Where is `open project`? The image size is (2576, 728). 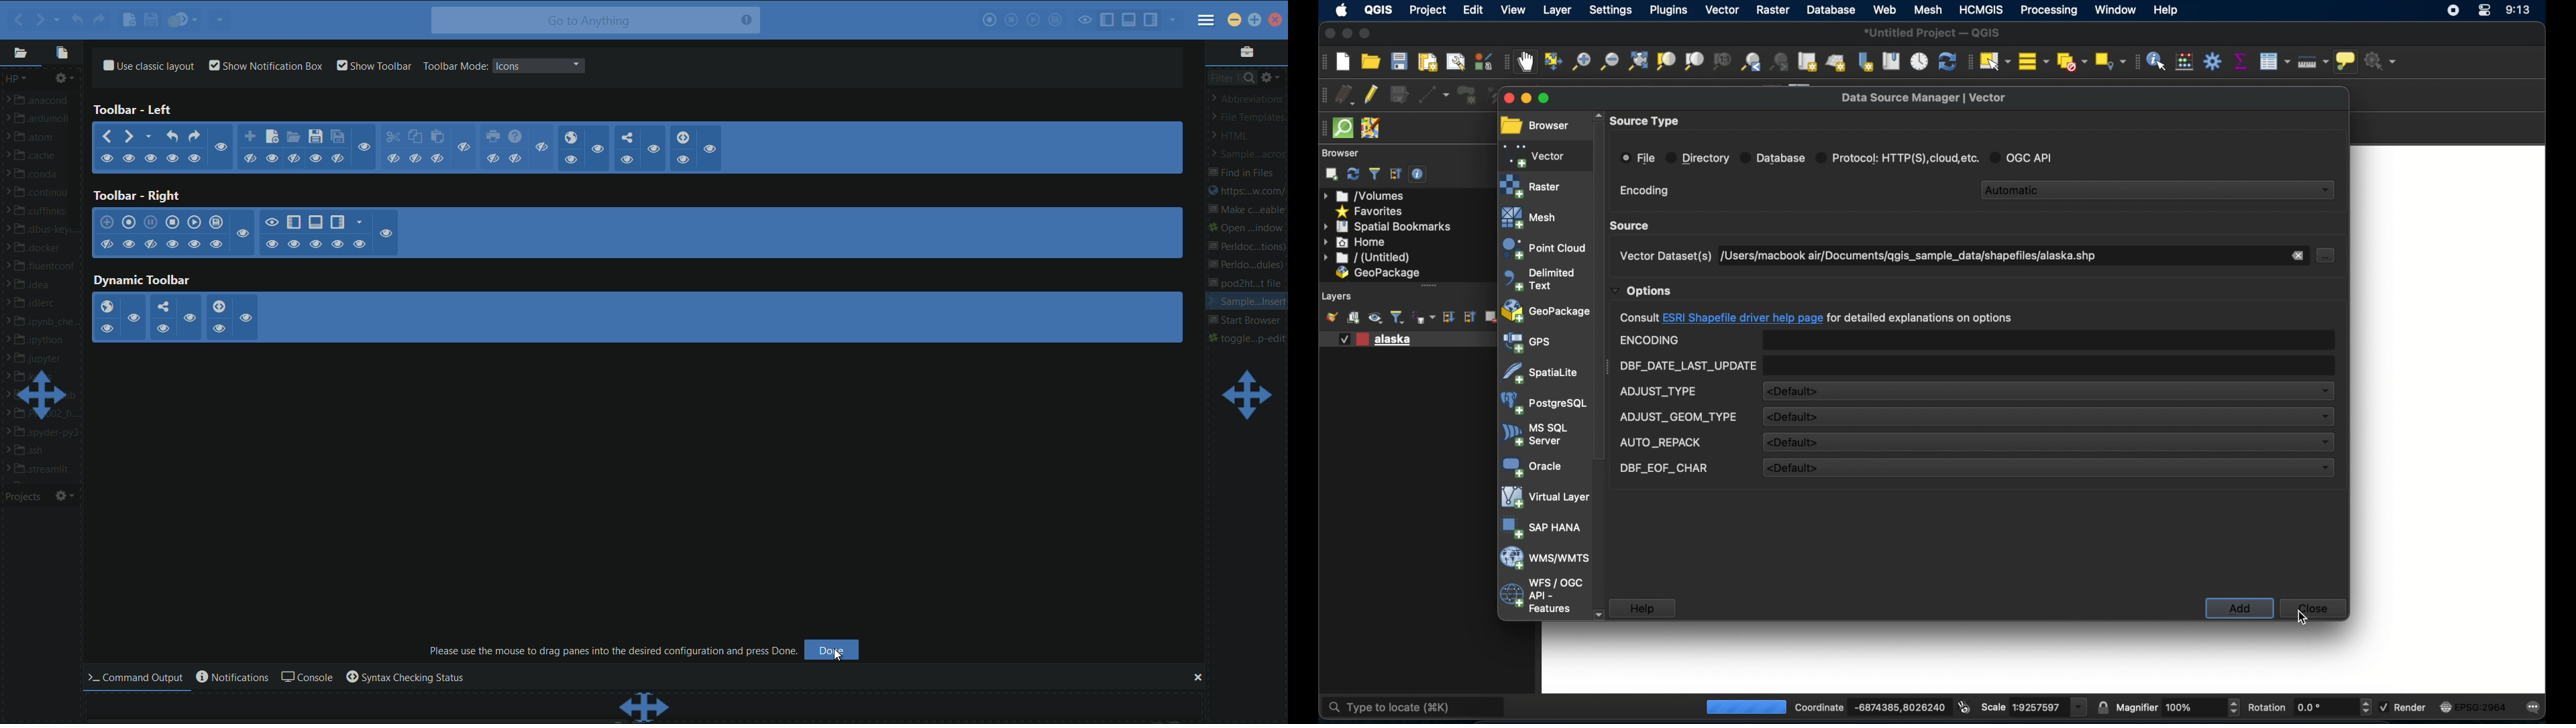
open project is located at coordinates (1371, 62).